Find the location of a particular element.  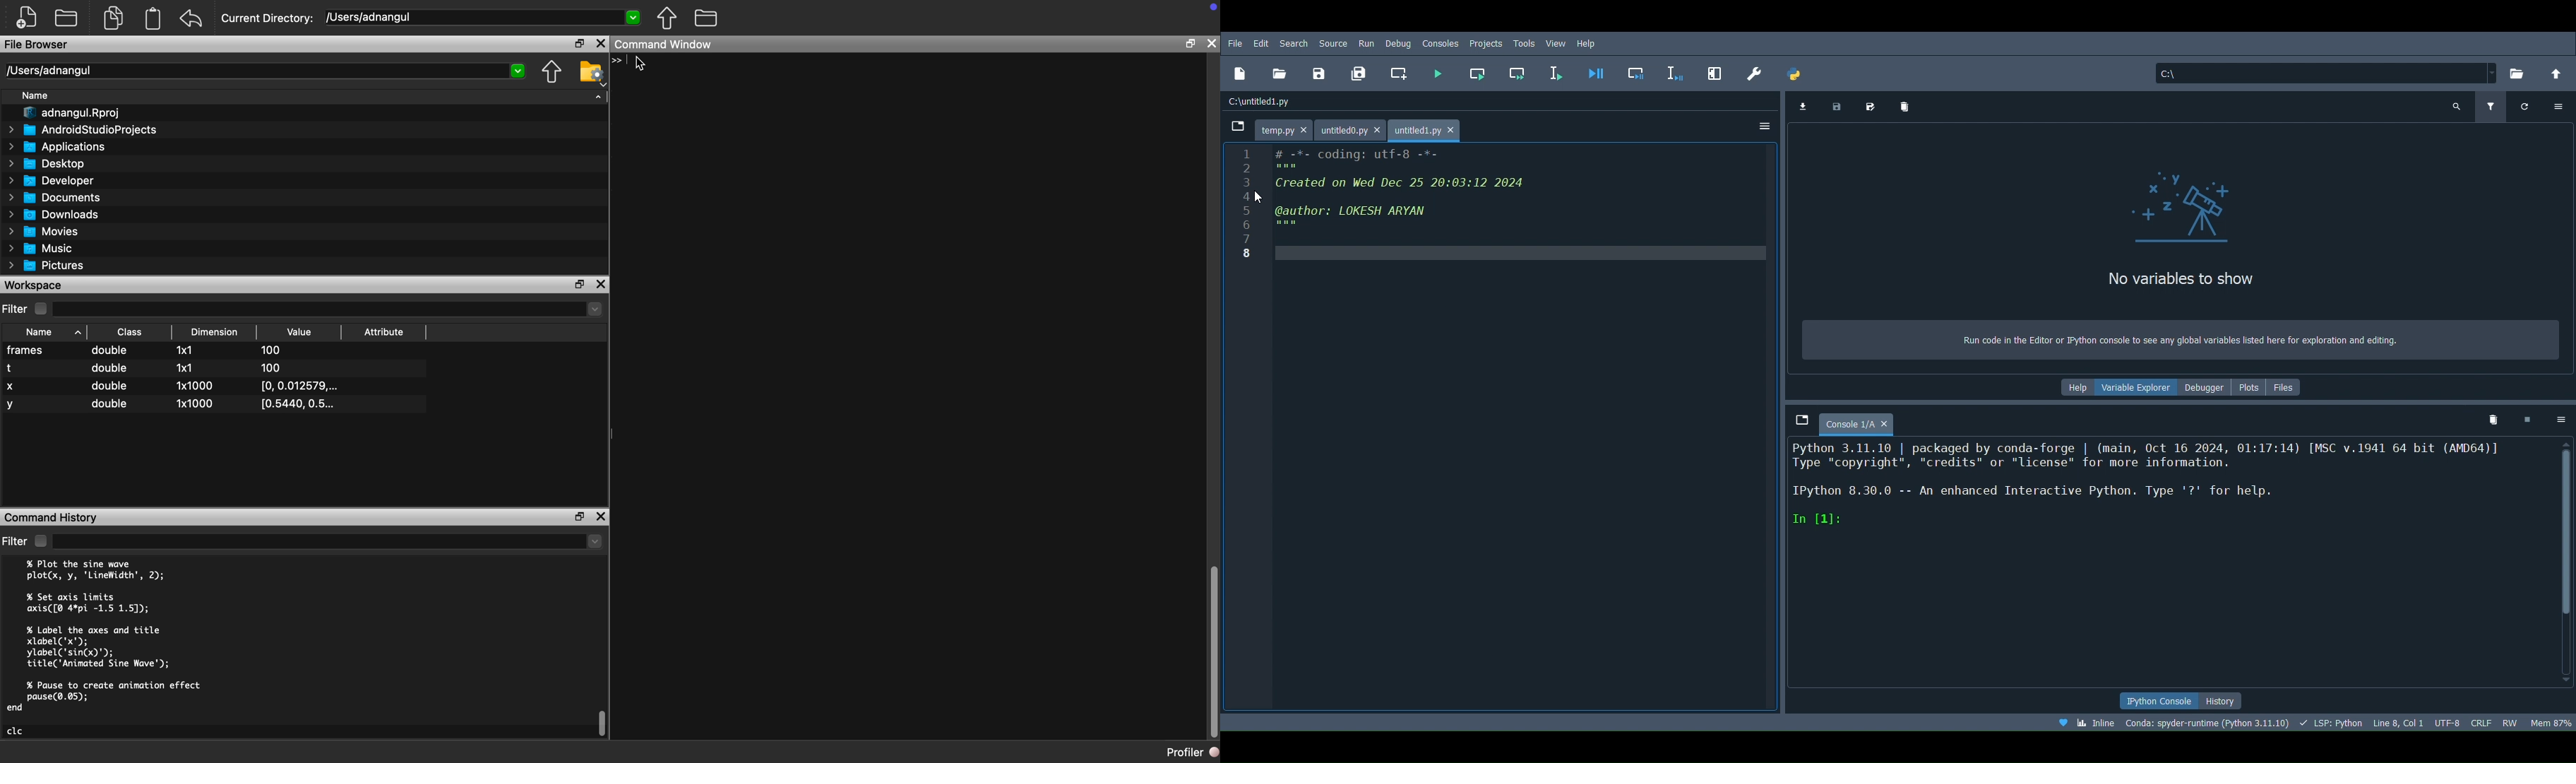

Close is located at coordinates (601, 43).